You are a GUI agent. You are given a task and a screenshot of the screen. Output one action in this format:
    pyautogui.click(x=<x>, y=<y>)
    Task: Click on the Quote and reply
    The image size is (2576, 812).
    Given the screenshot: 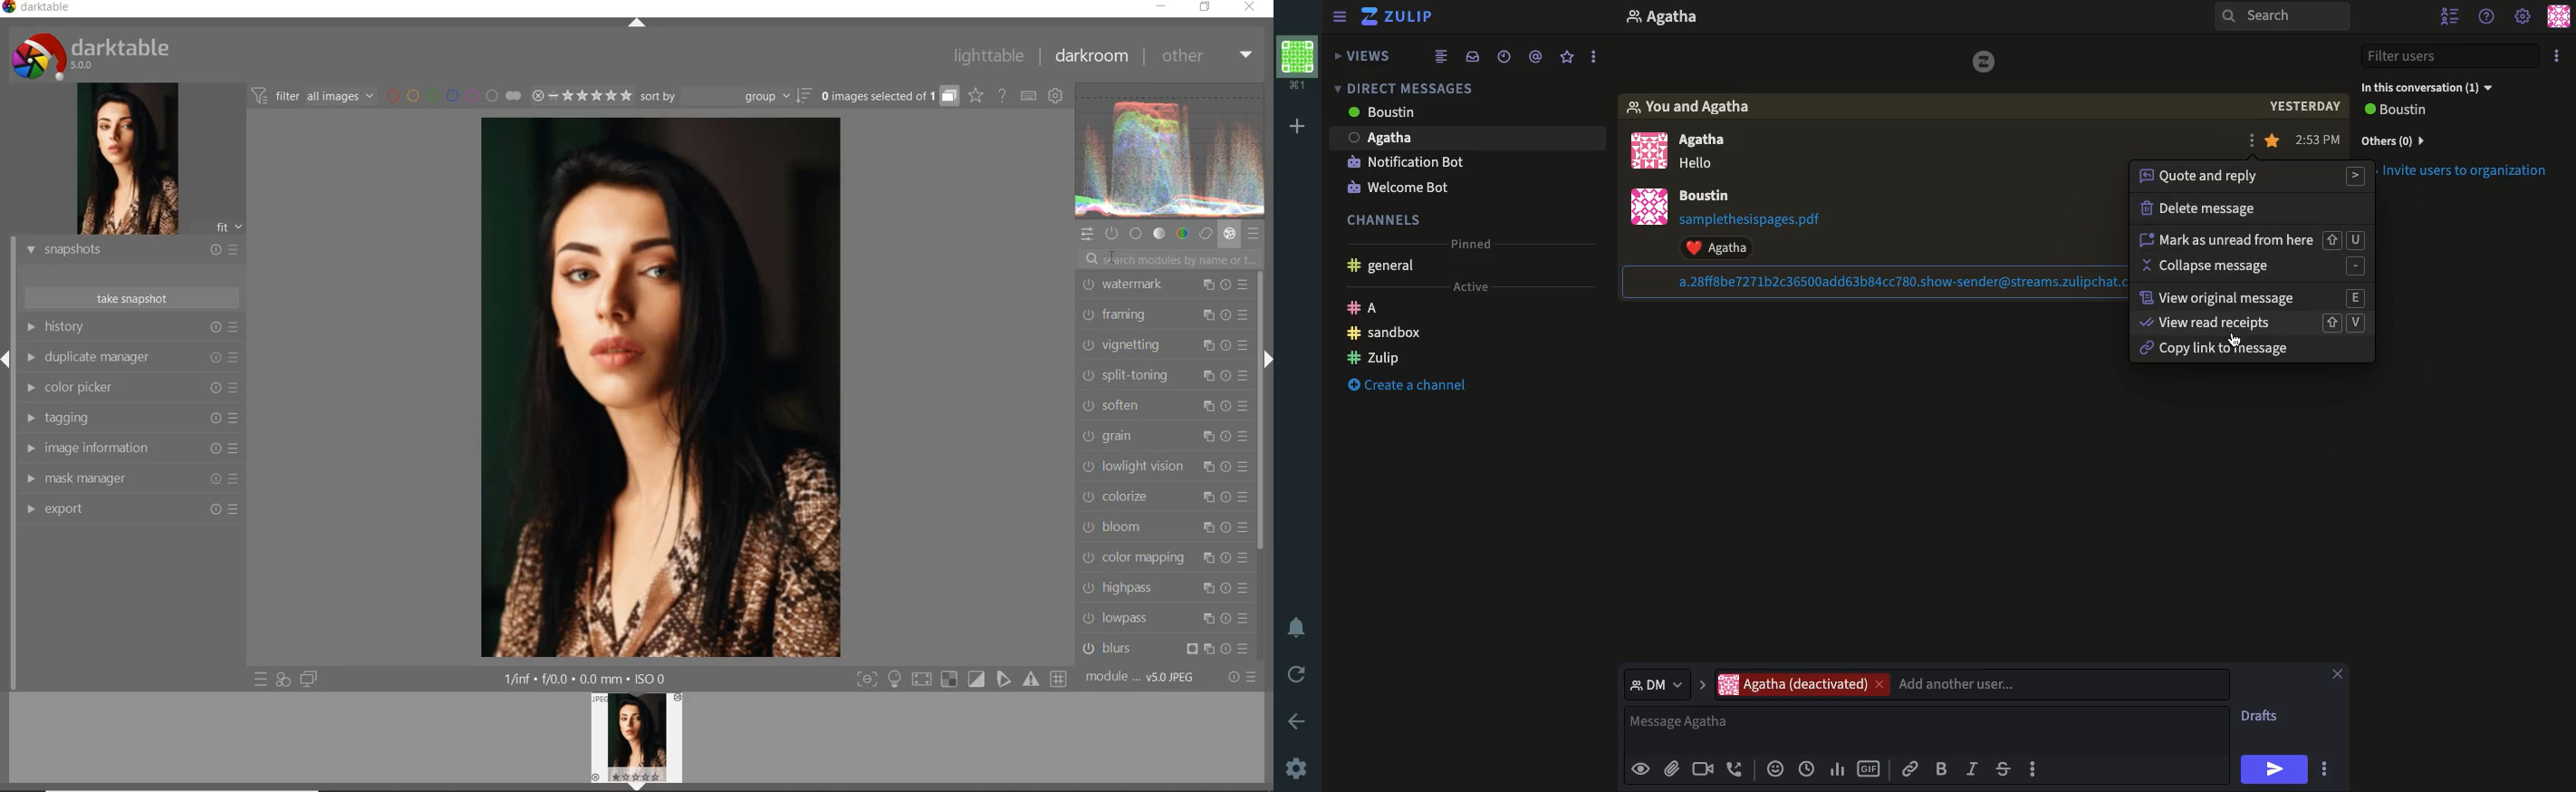 What is the action you would take?
    pyautogui.click(x=2253, y=177)
    